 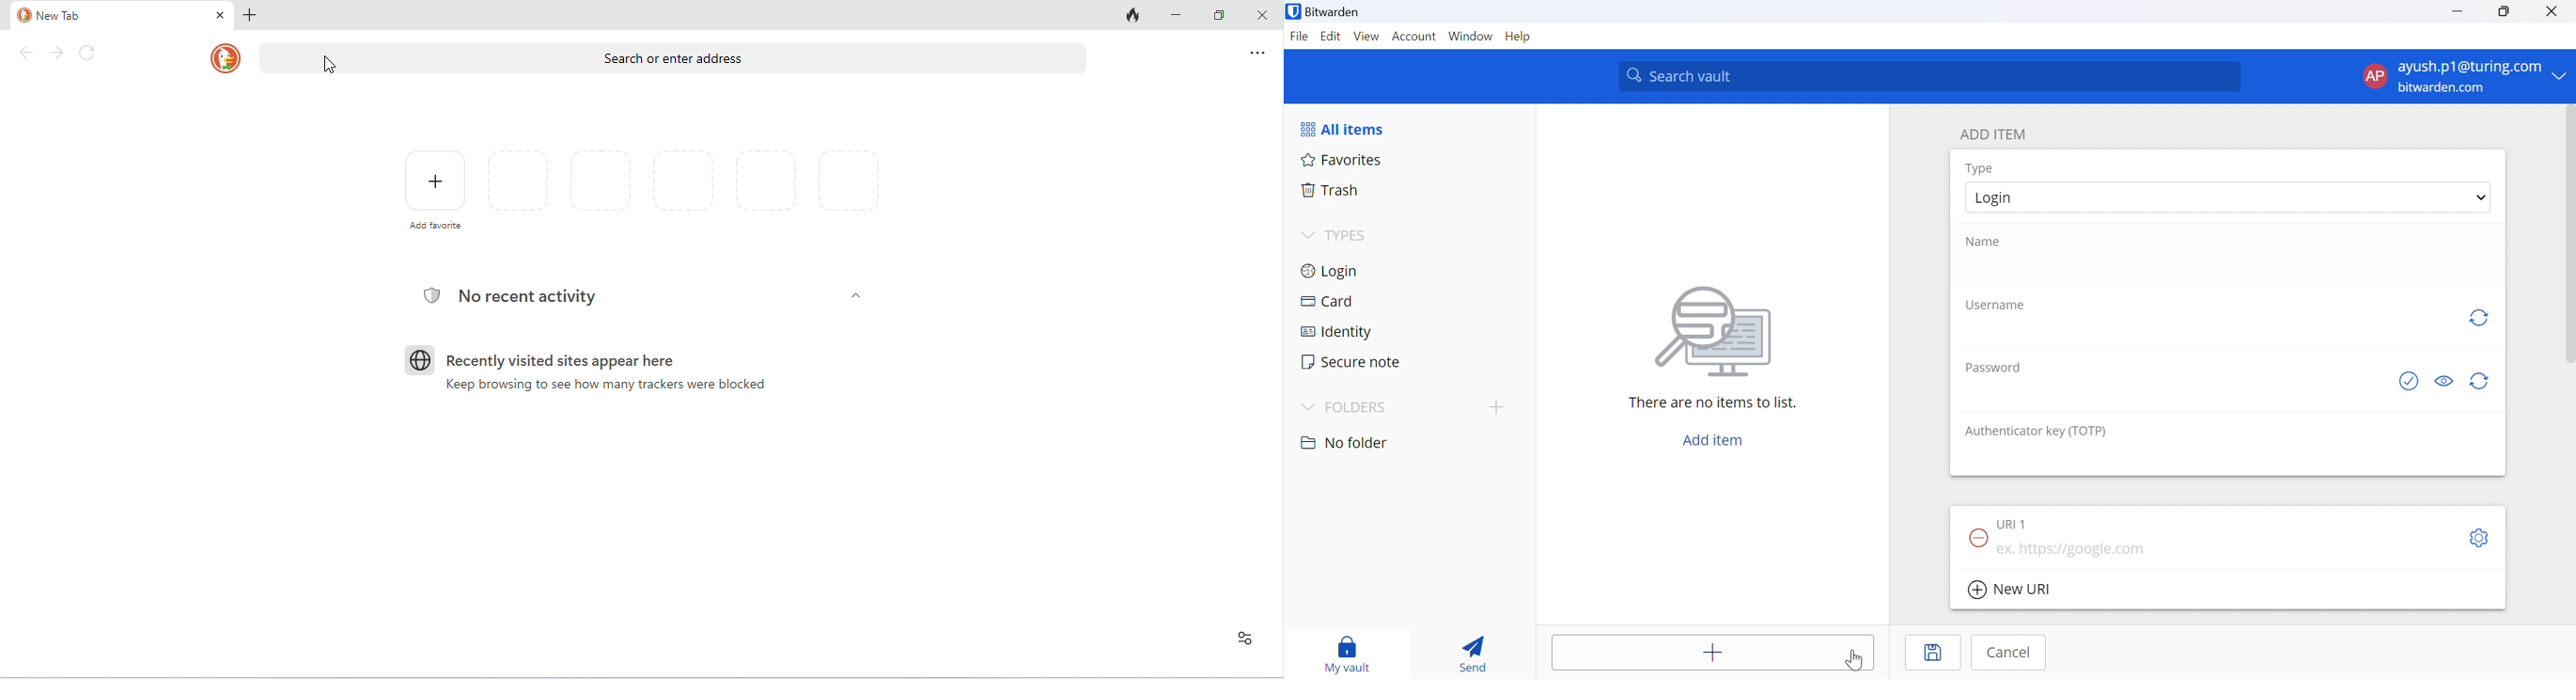 What do you see at coordinates (2563, 77) in the screenshot?
I see `Drop Down` at bounding box center [2563, 77].